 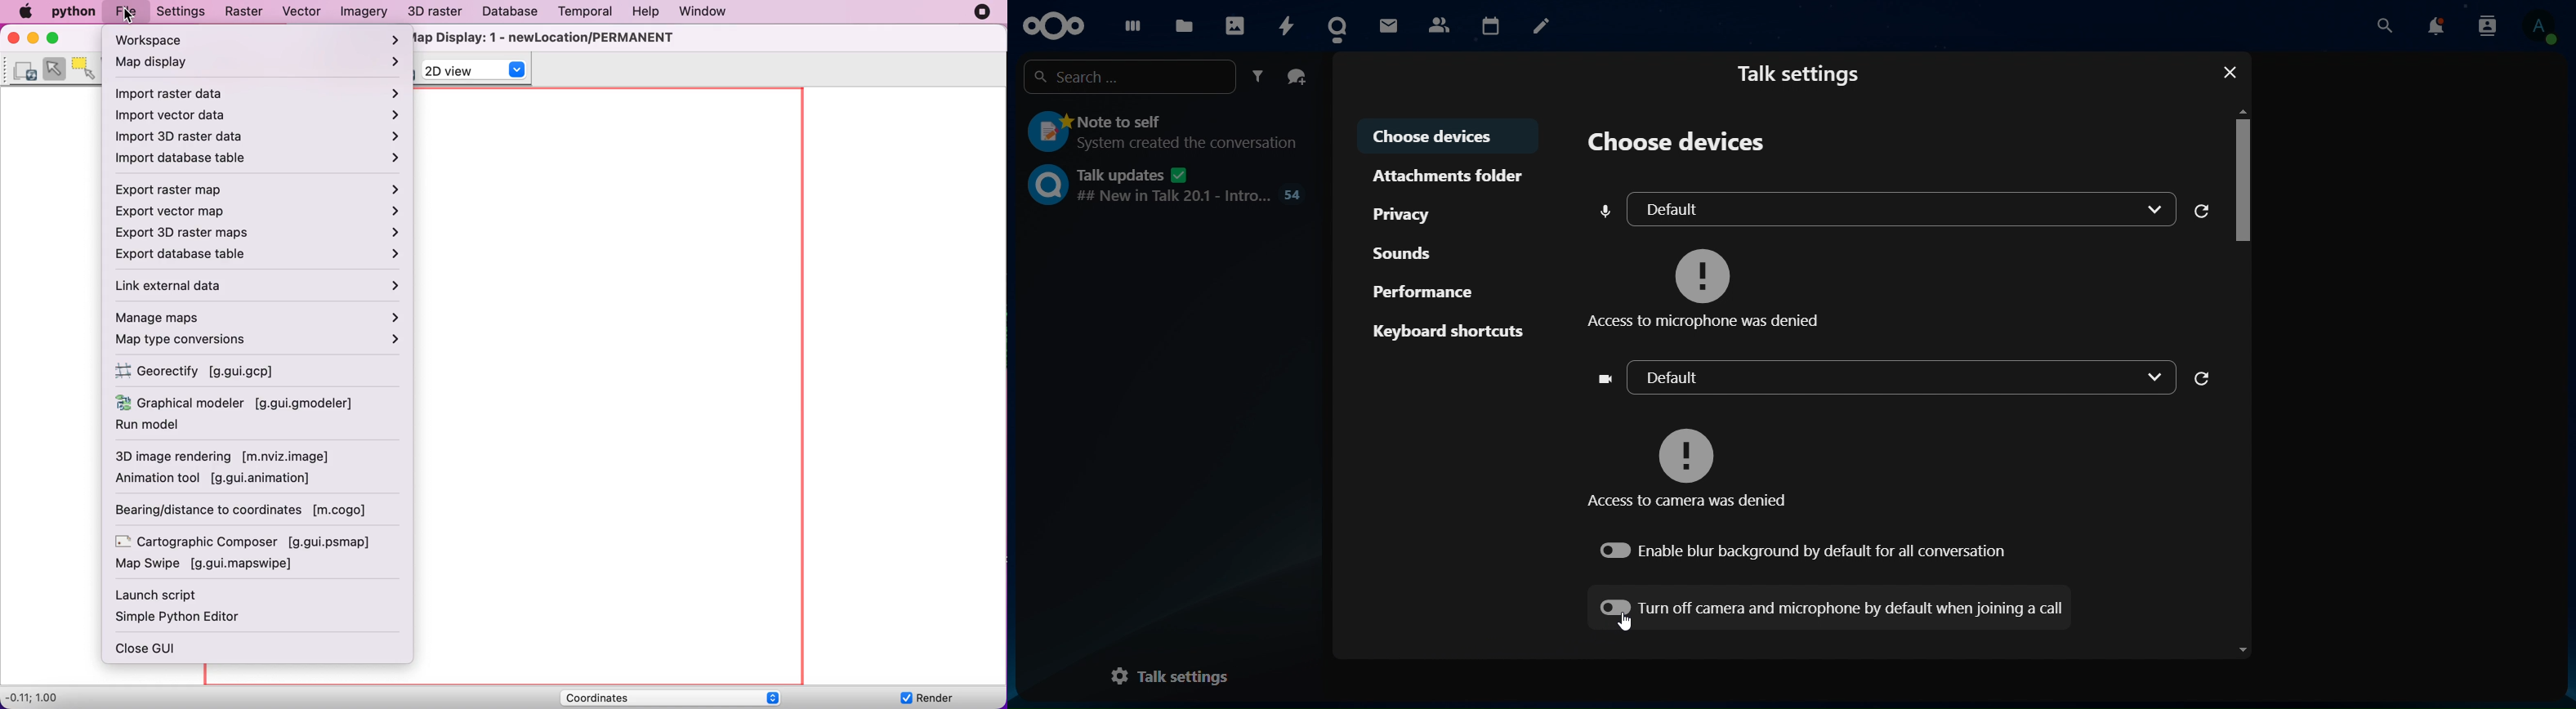 What do you see at coordinates (1440, 24) in the screenshot?
I see `contacts` at bounding box center [1440, 24].